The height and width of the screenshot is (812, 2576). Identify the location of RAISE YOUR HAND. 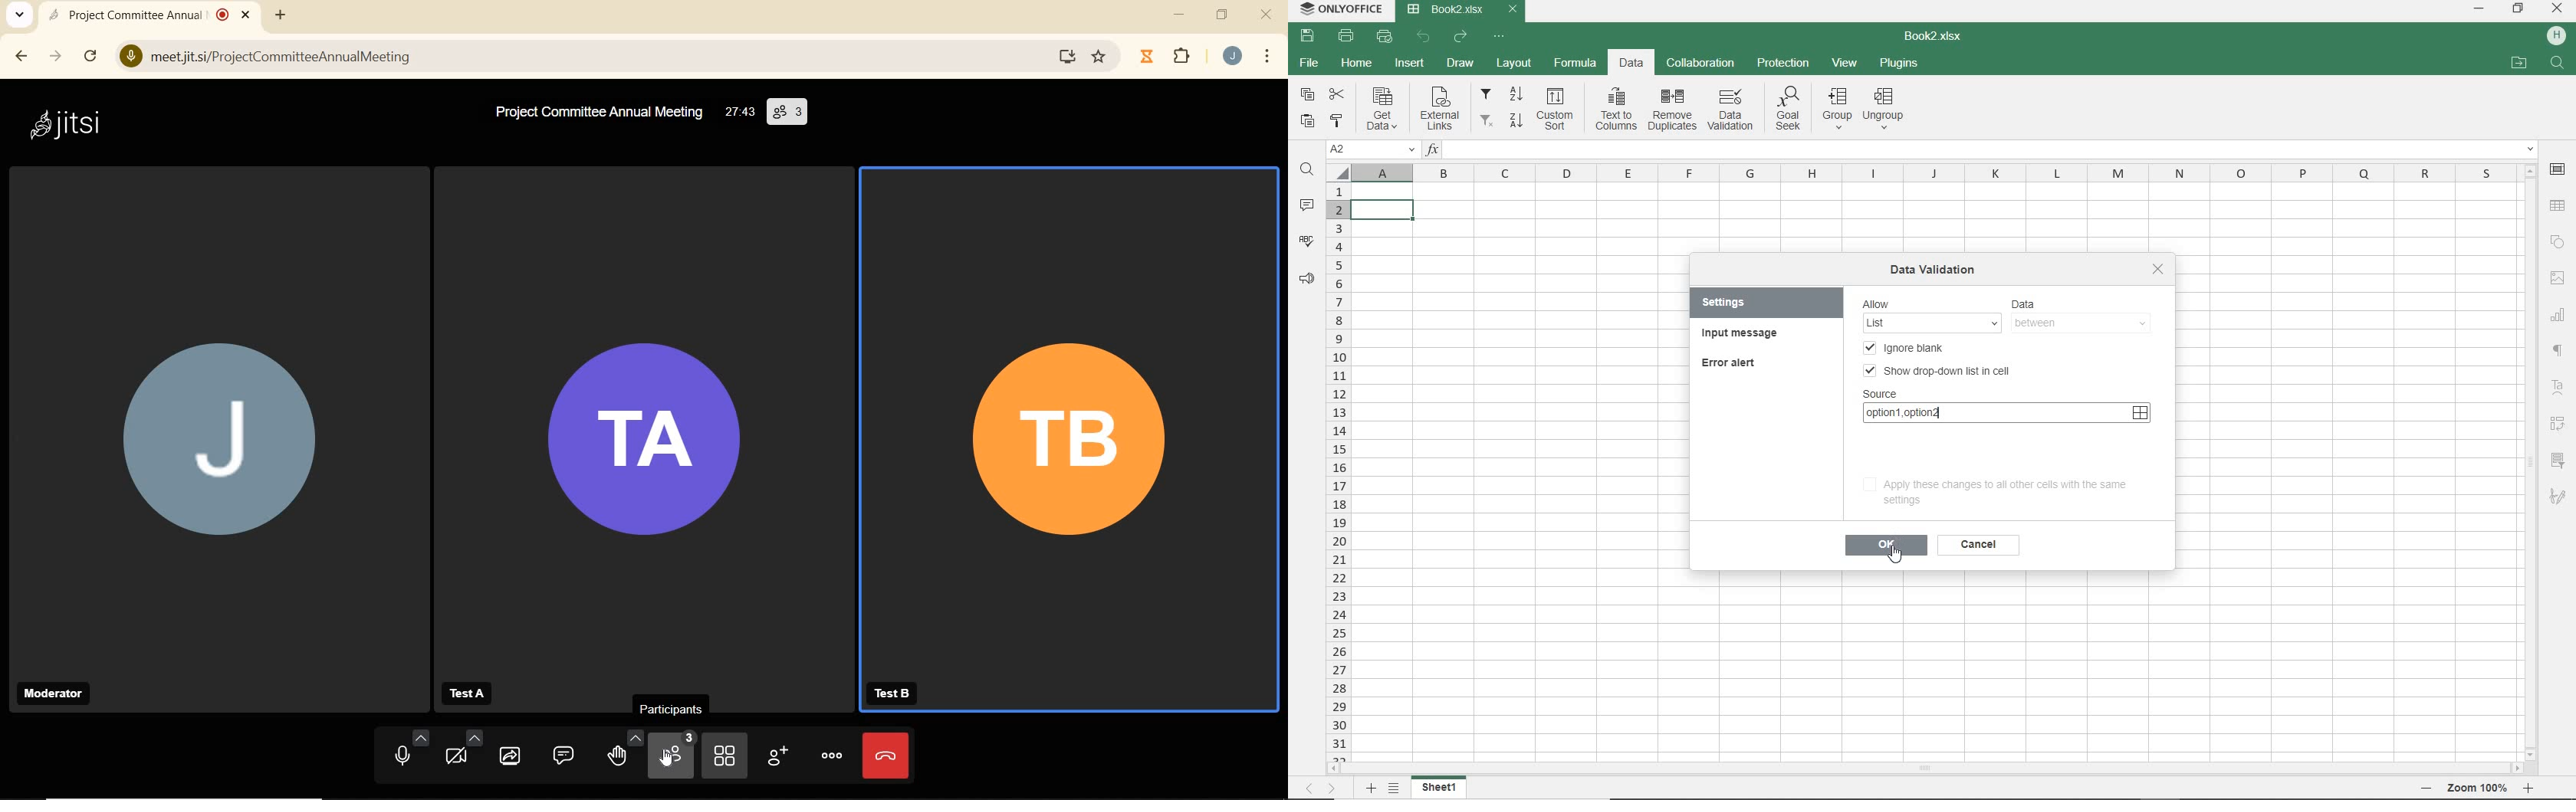
(623, 751).